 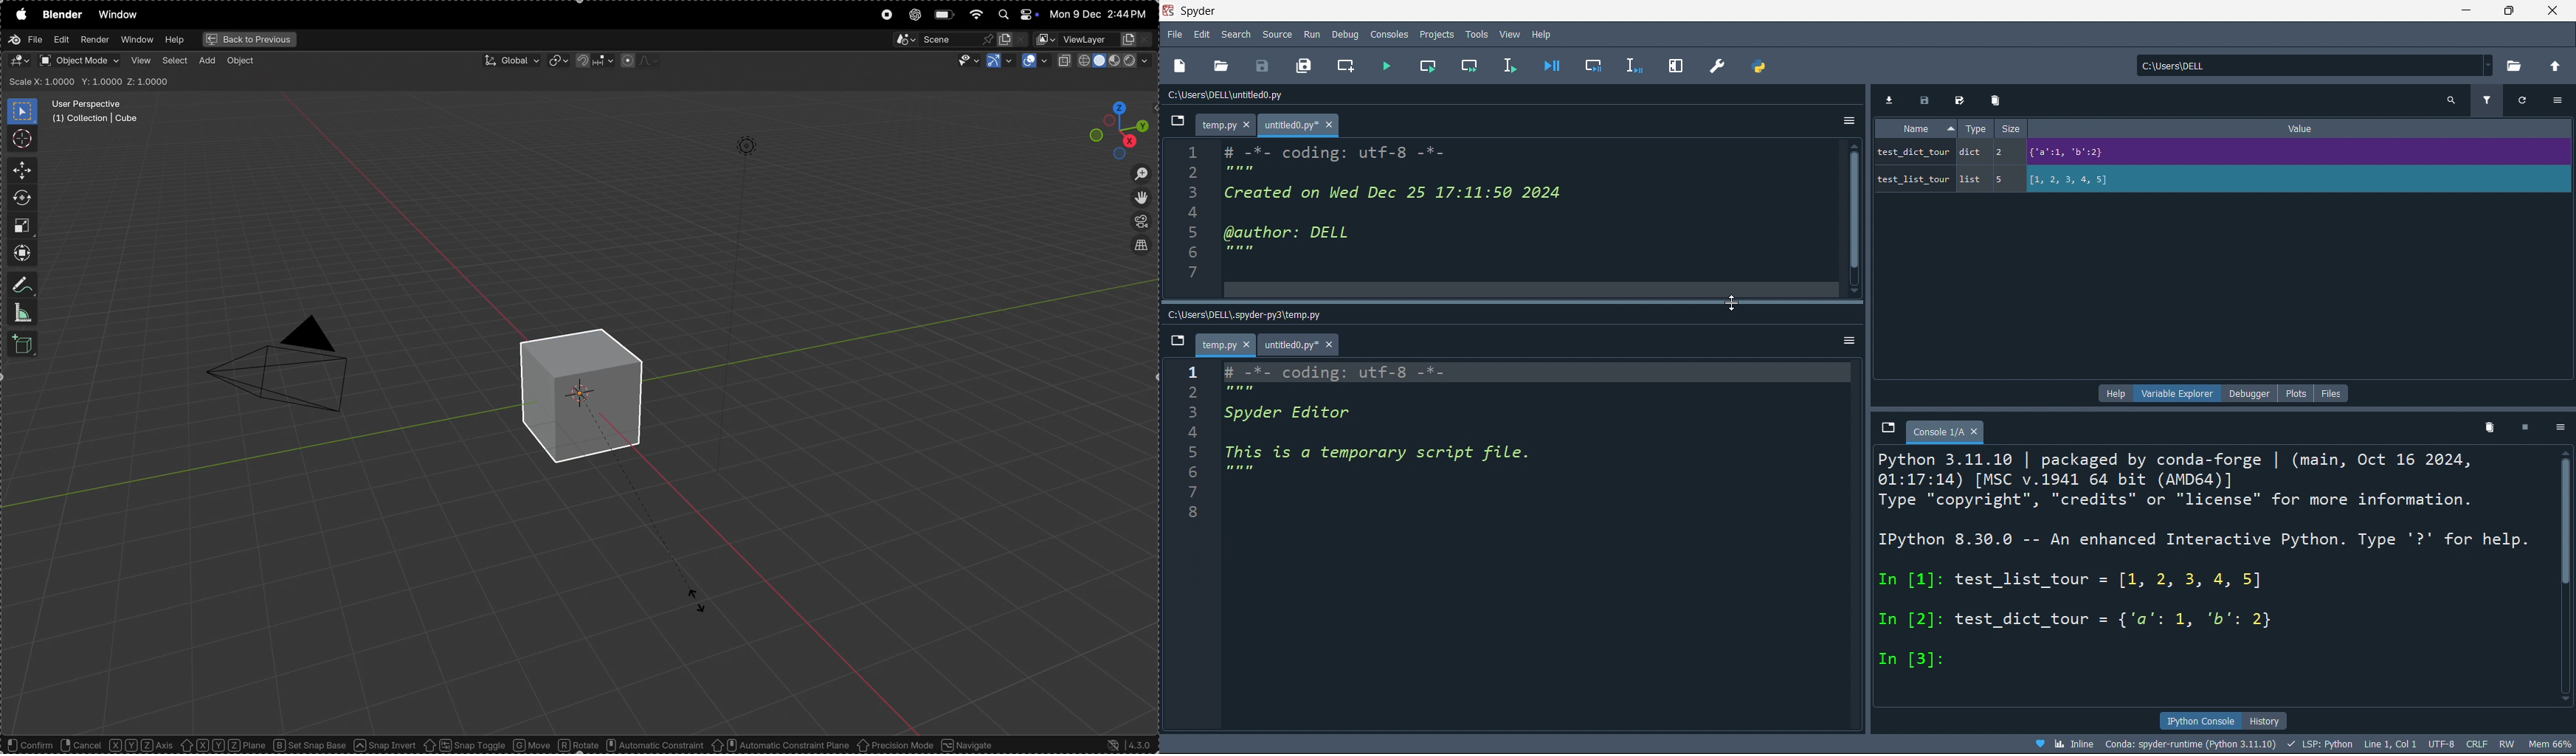 I want to click on open directory, so click(x=2518, y=65).